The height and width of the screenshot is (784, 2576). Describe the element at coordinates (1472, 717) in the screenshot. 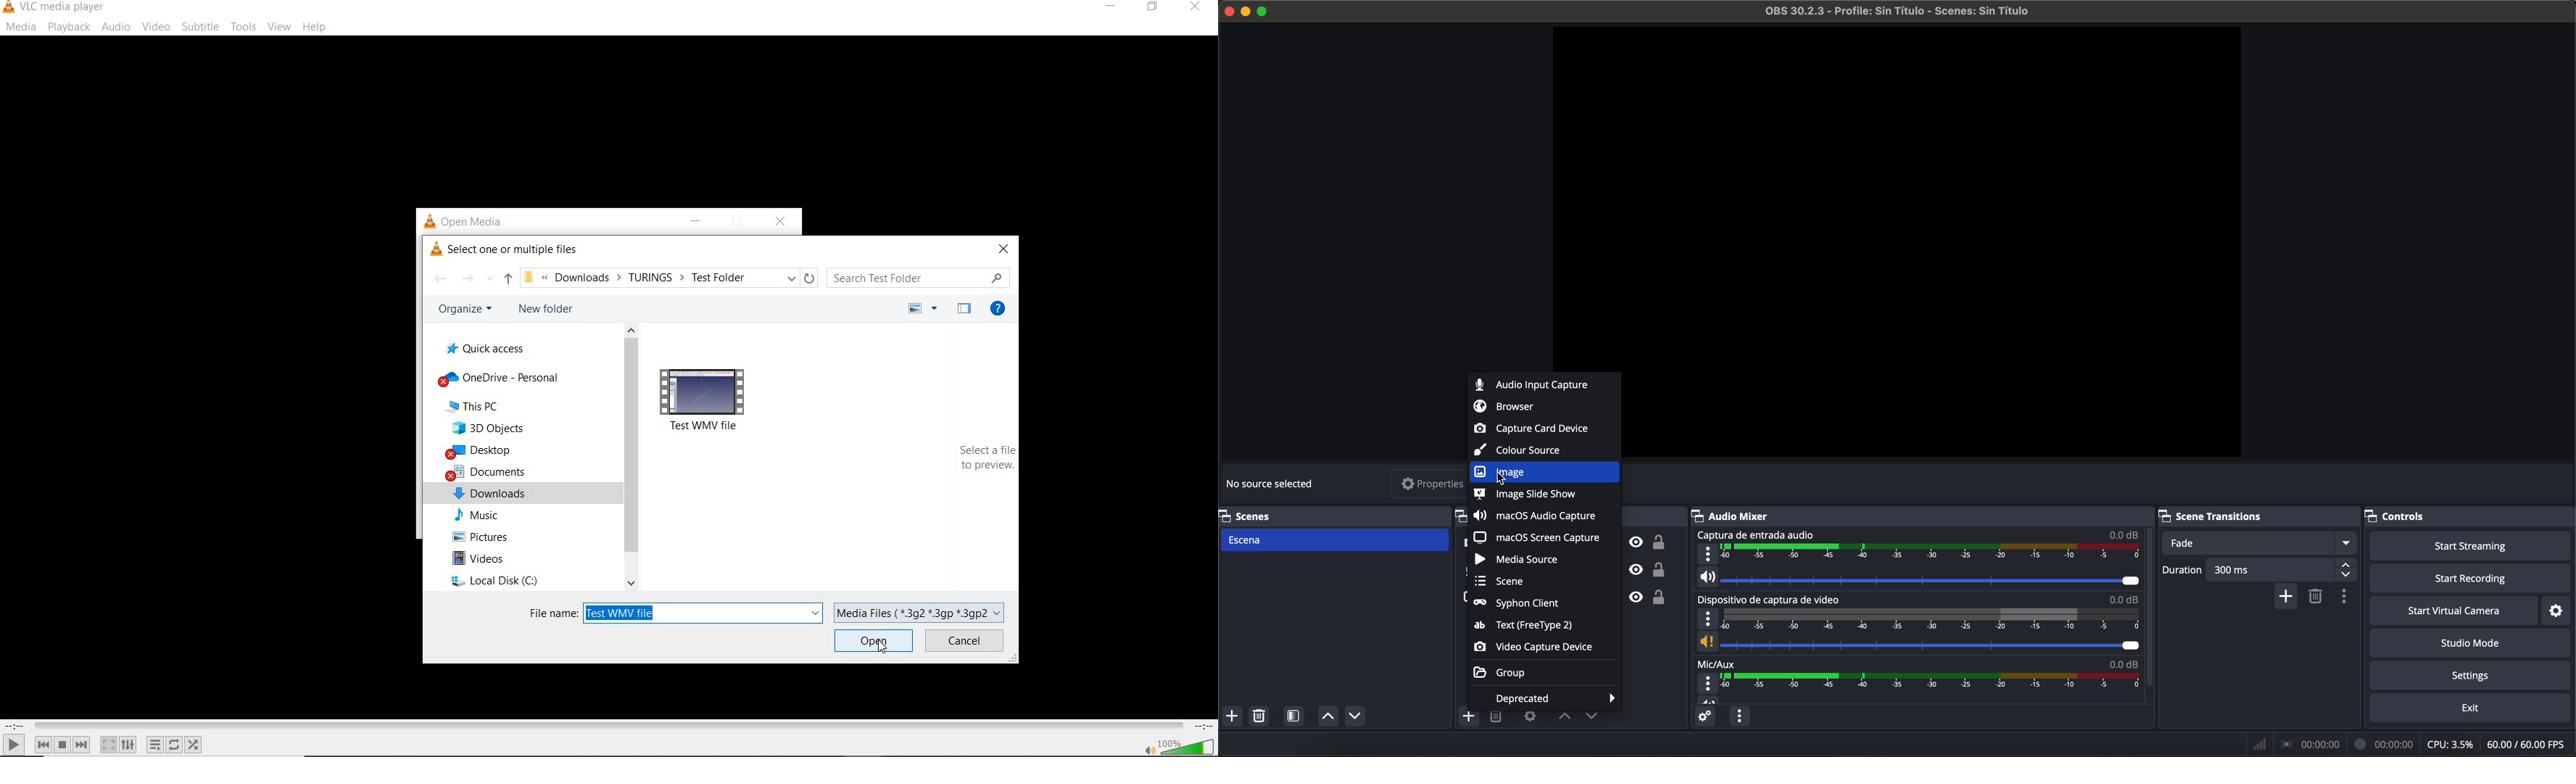

I see `click on add source` at that location.